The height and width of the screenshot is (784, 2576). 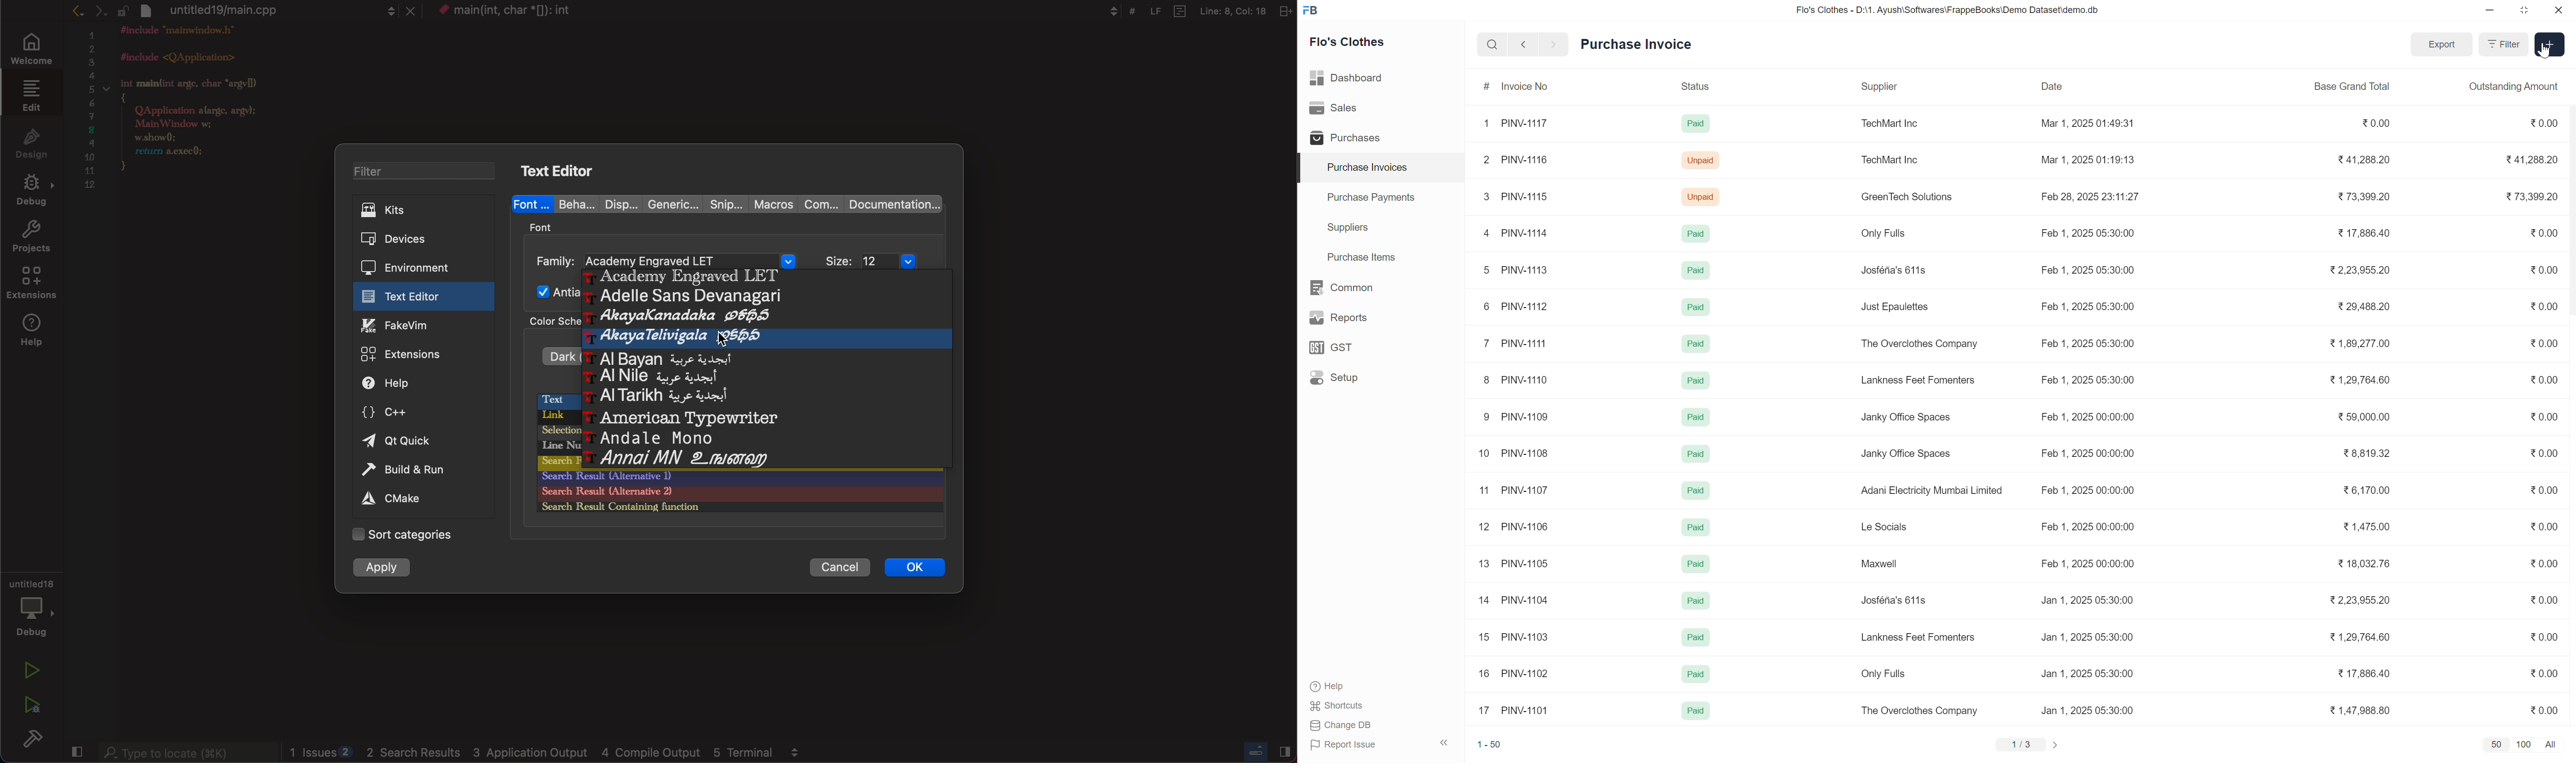 What do you see at coordinates (2524, 10) in the screenshot?
I see `Change dimension` at bounding box center [2524, 10].